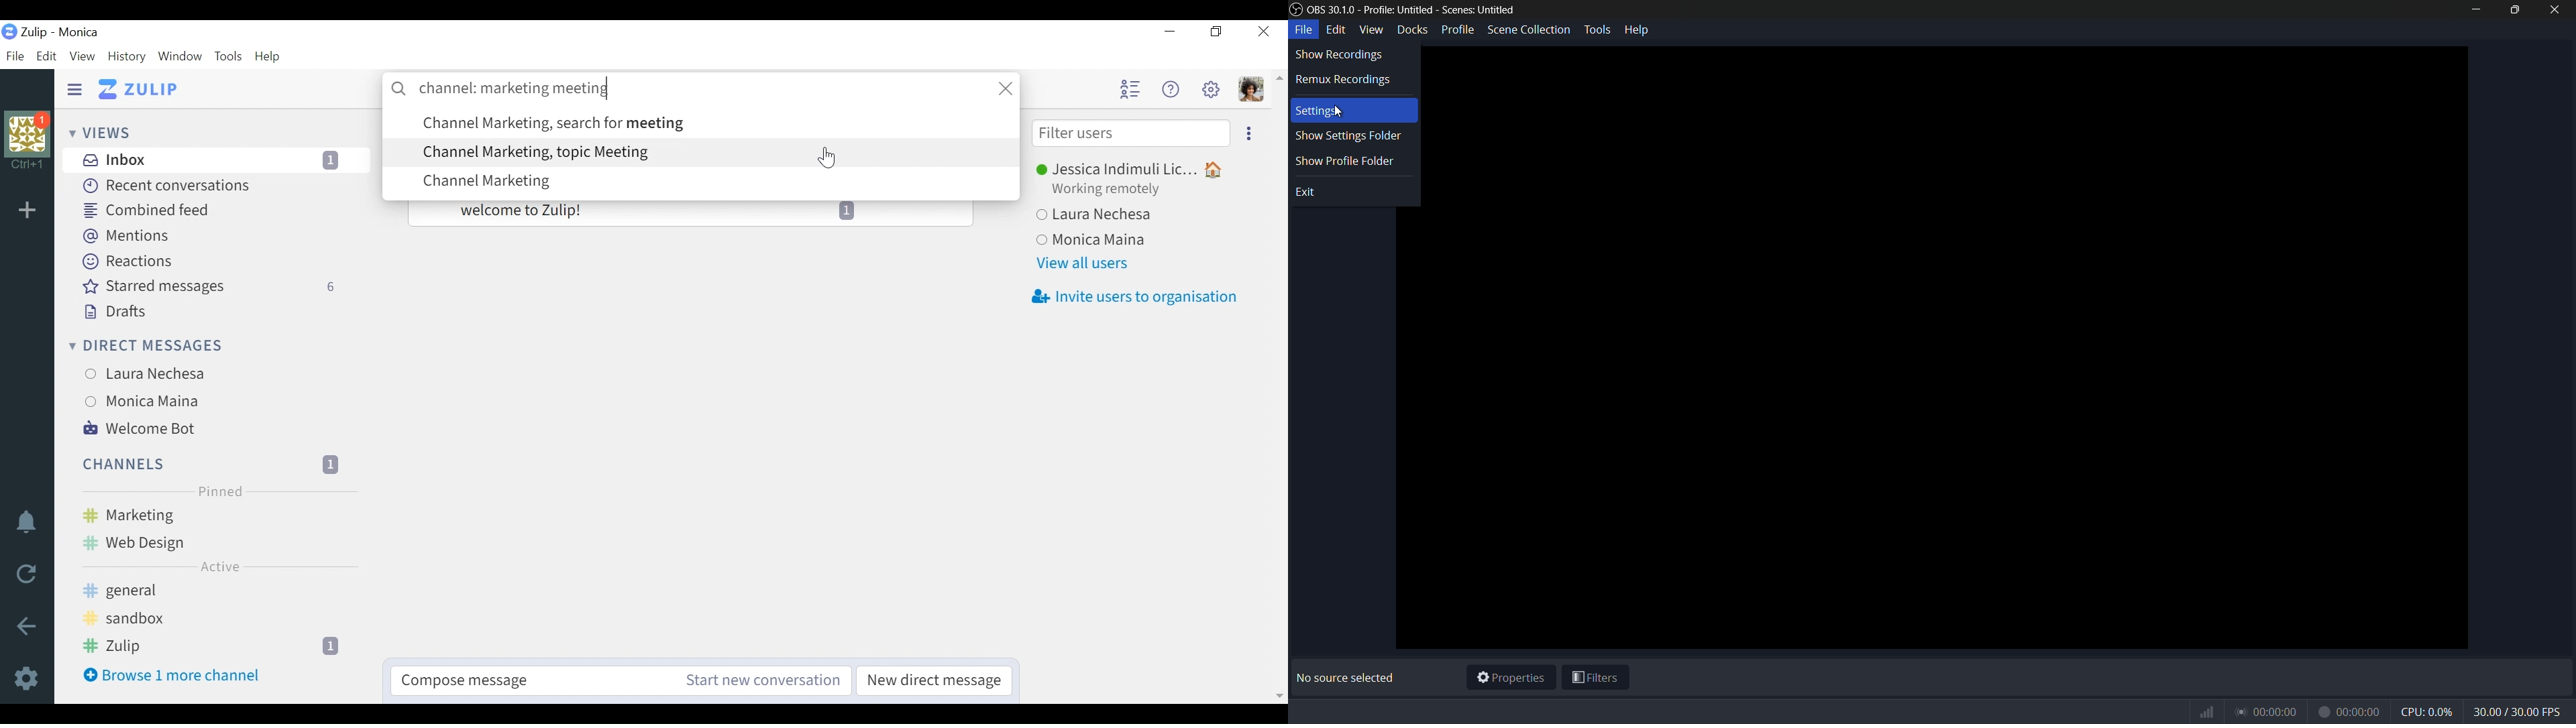  What do you see at coordinates (2428, 711) in the screenshot?
I see `cpu usage` at bounding box center [2428, 711].